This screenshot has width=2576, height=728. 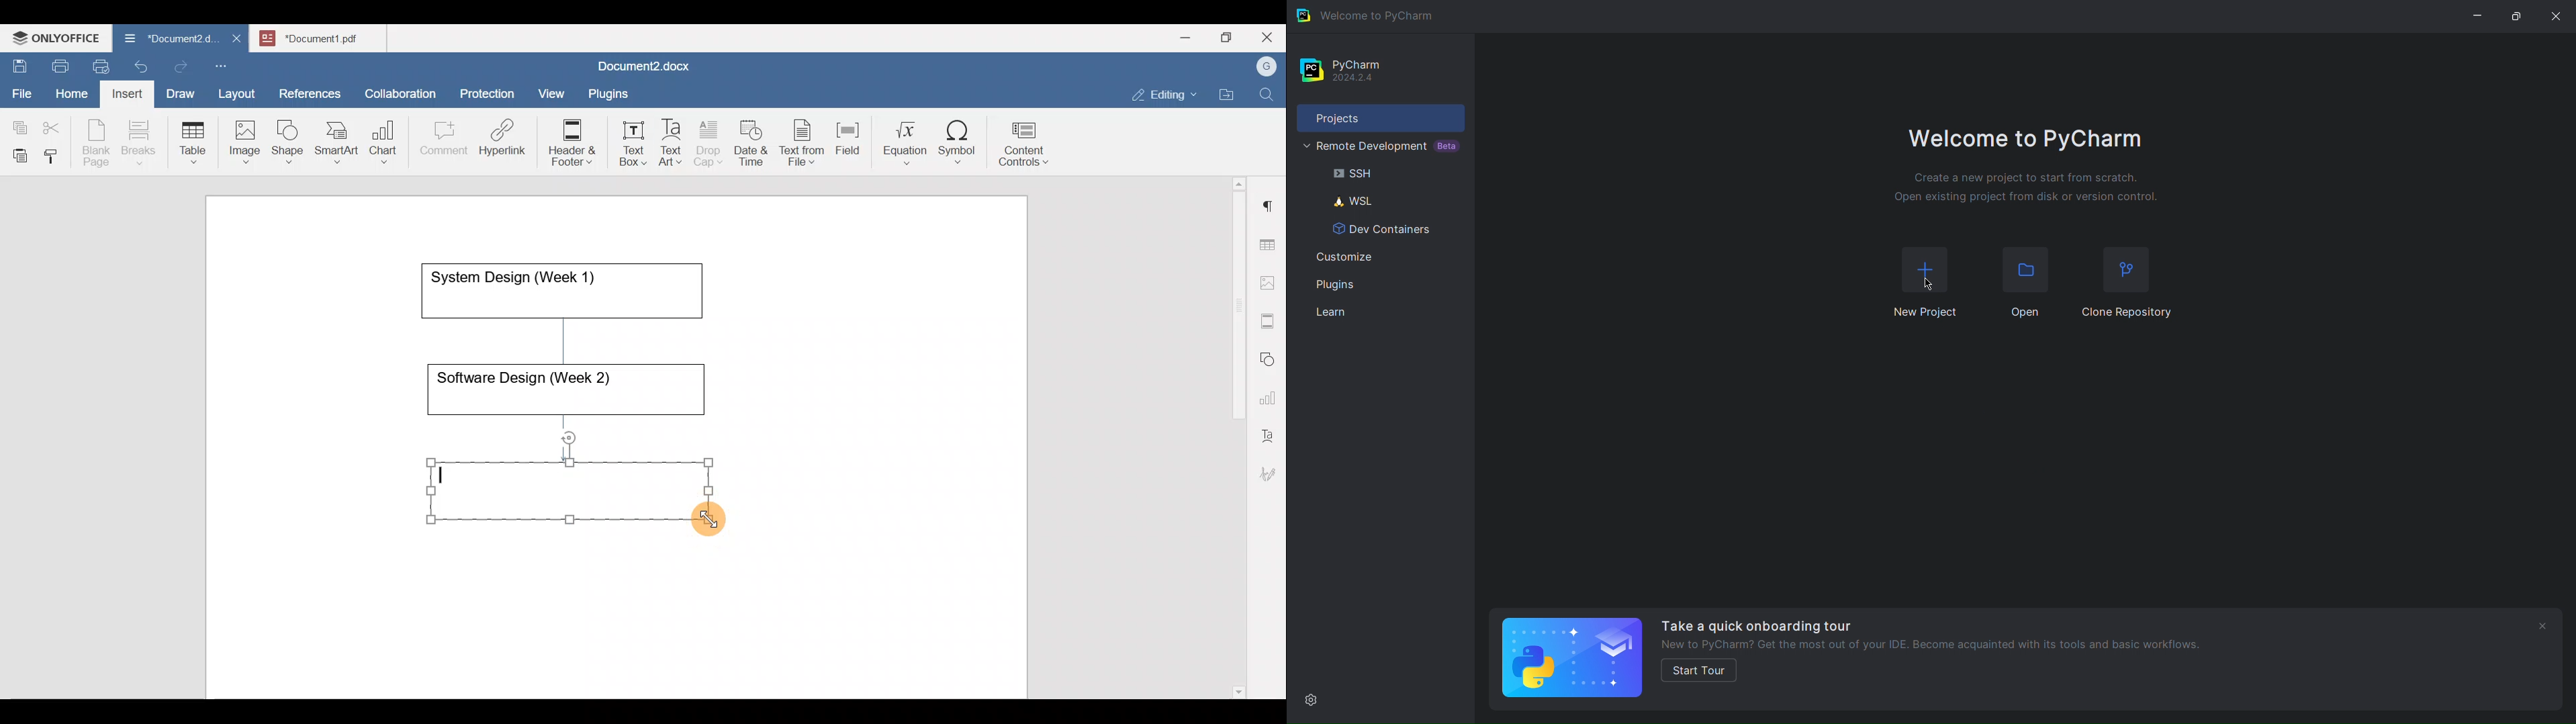 What do you see at coordinates (249, 137) in the screenshot?
I see `Image` at bounding box center [249, 137].